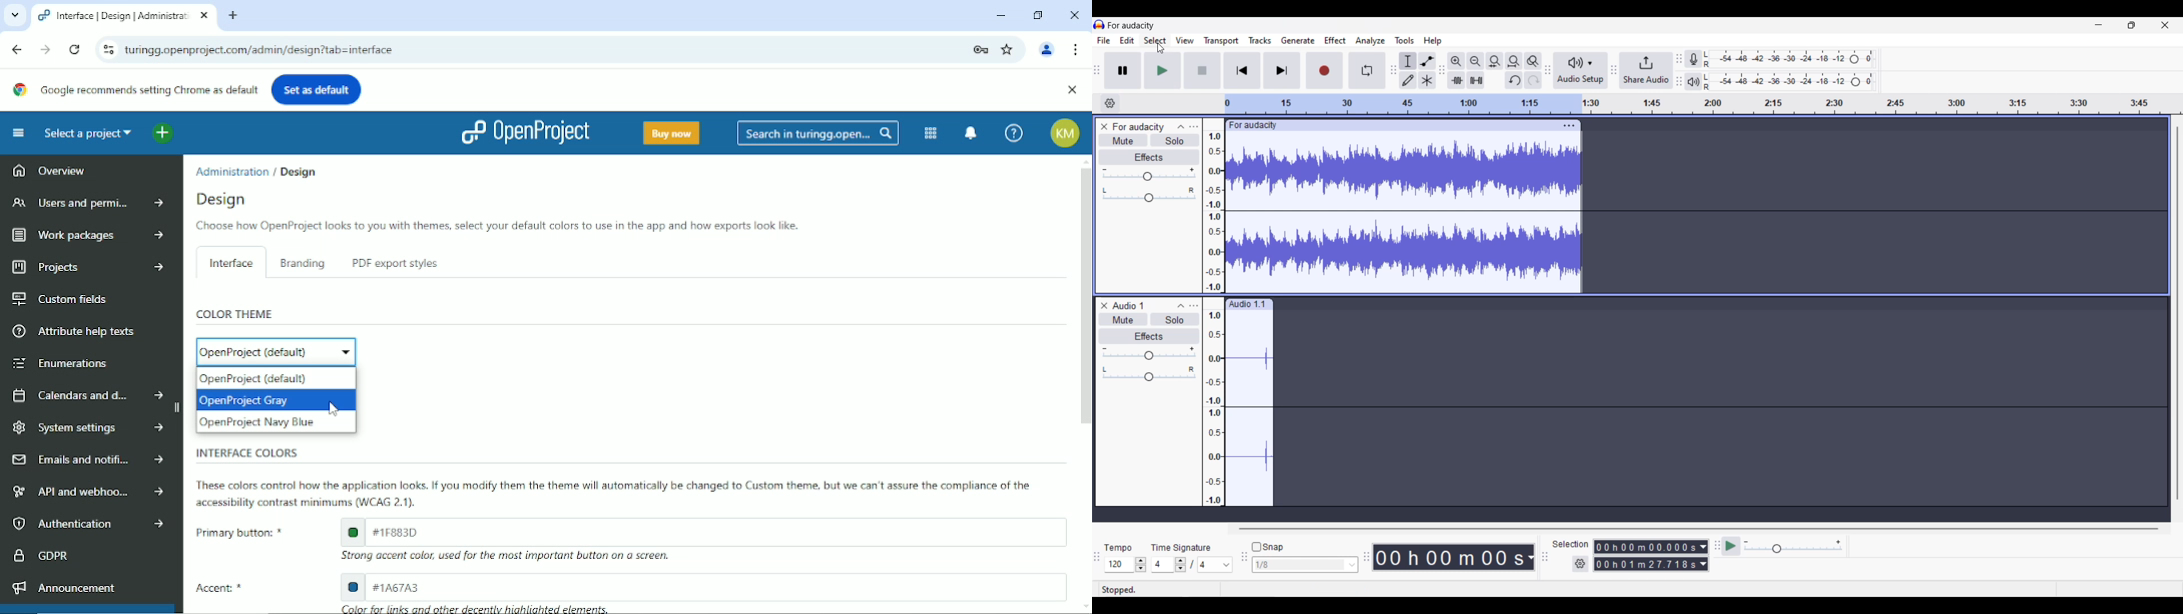 The width and height of the screenshot is (2184, 616). I want to click on Selection duration, so click(1646, 556).